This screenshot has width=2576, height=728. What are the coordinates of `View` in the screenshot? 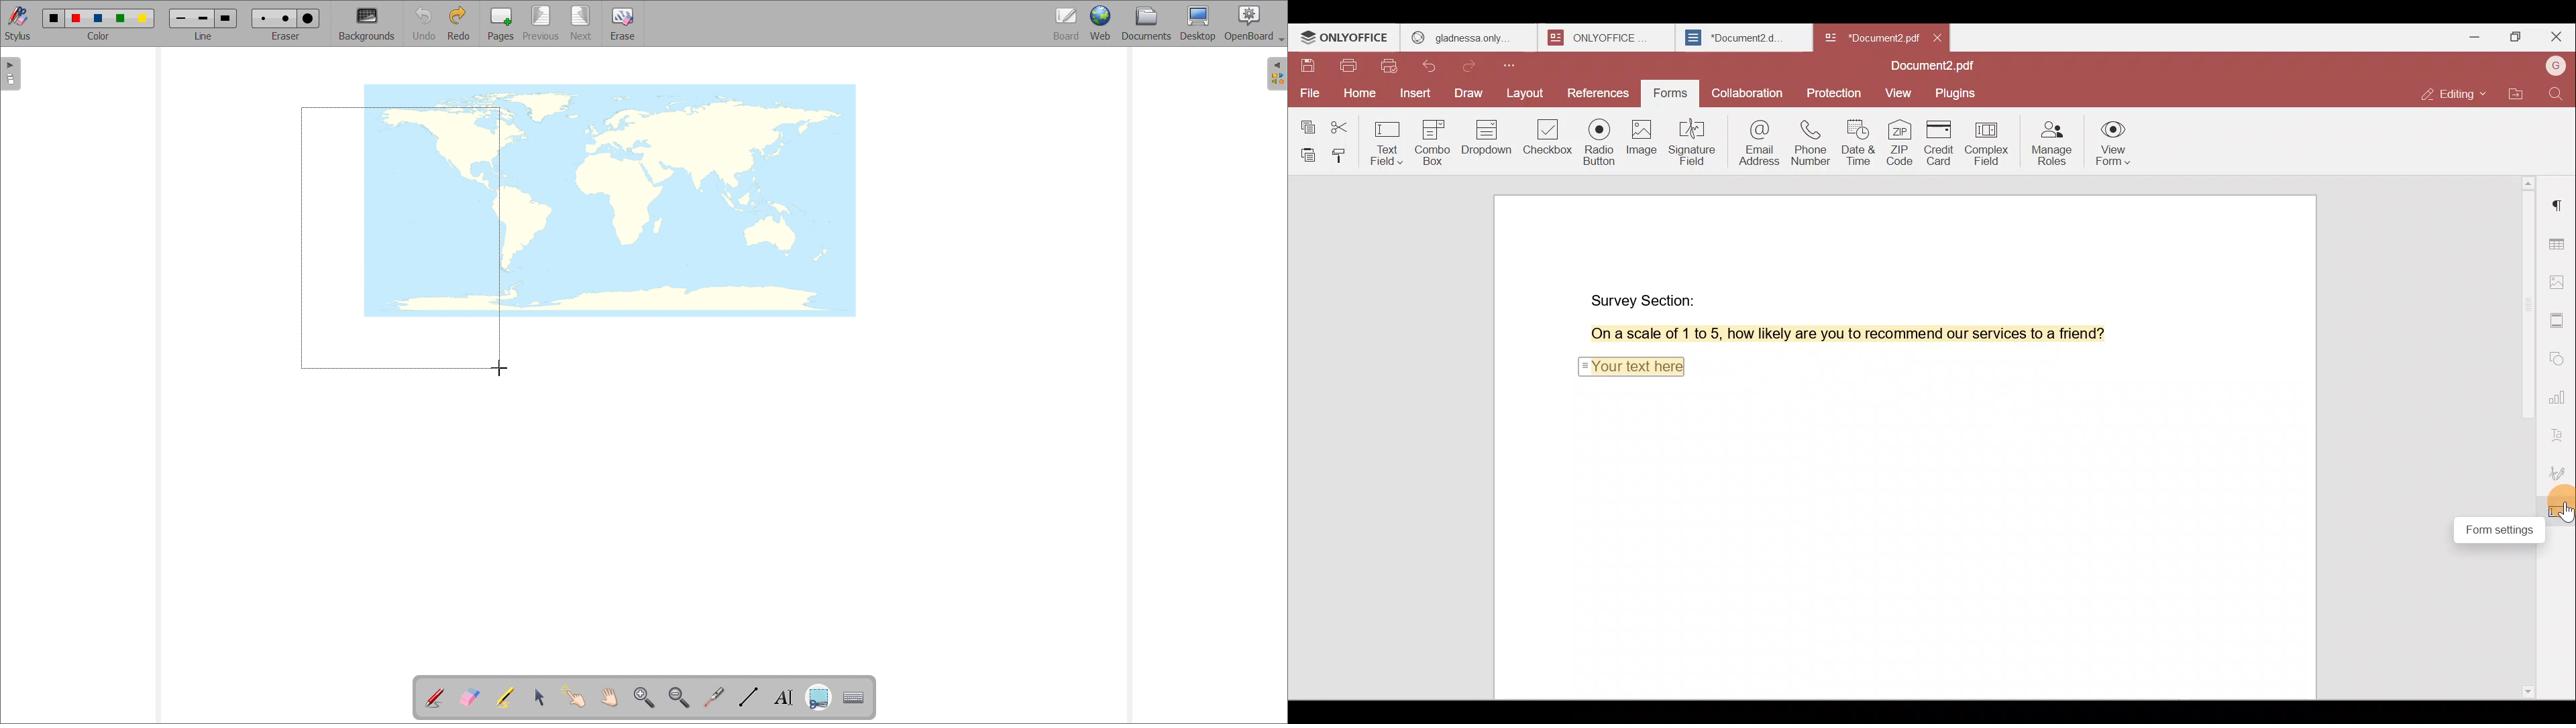 It's located at (1898, 94).